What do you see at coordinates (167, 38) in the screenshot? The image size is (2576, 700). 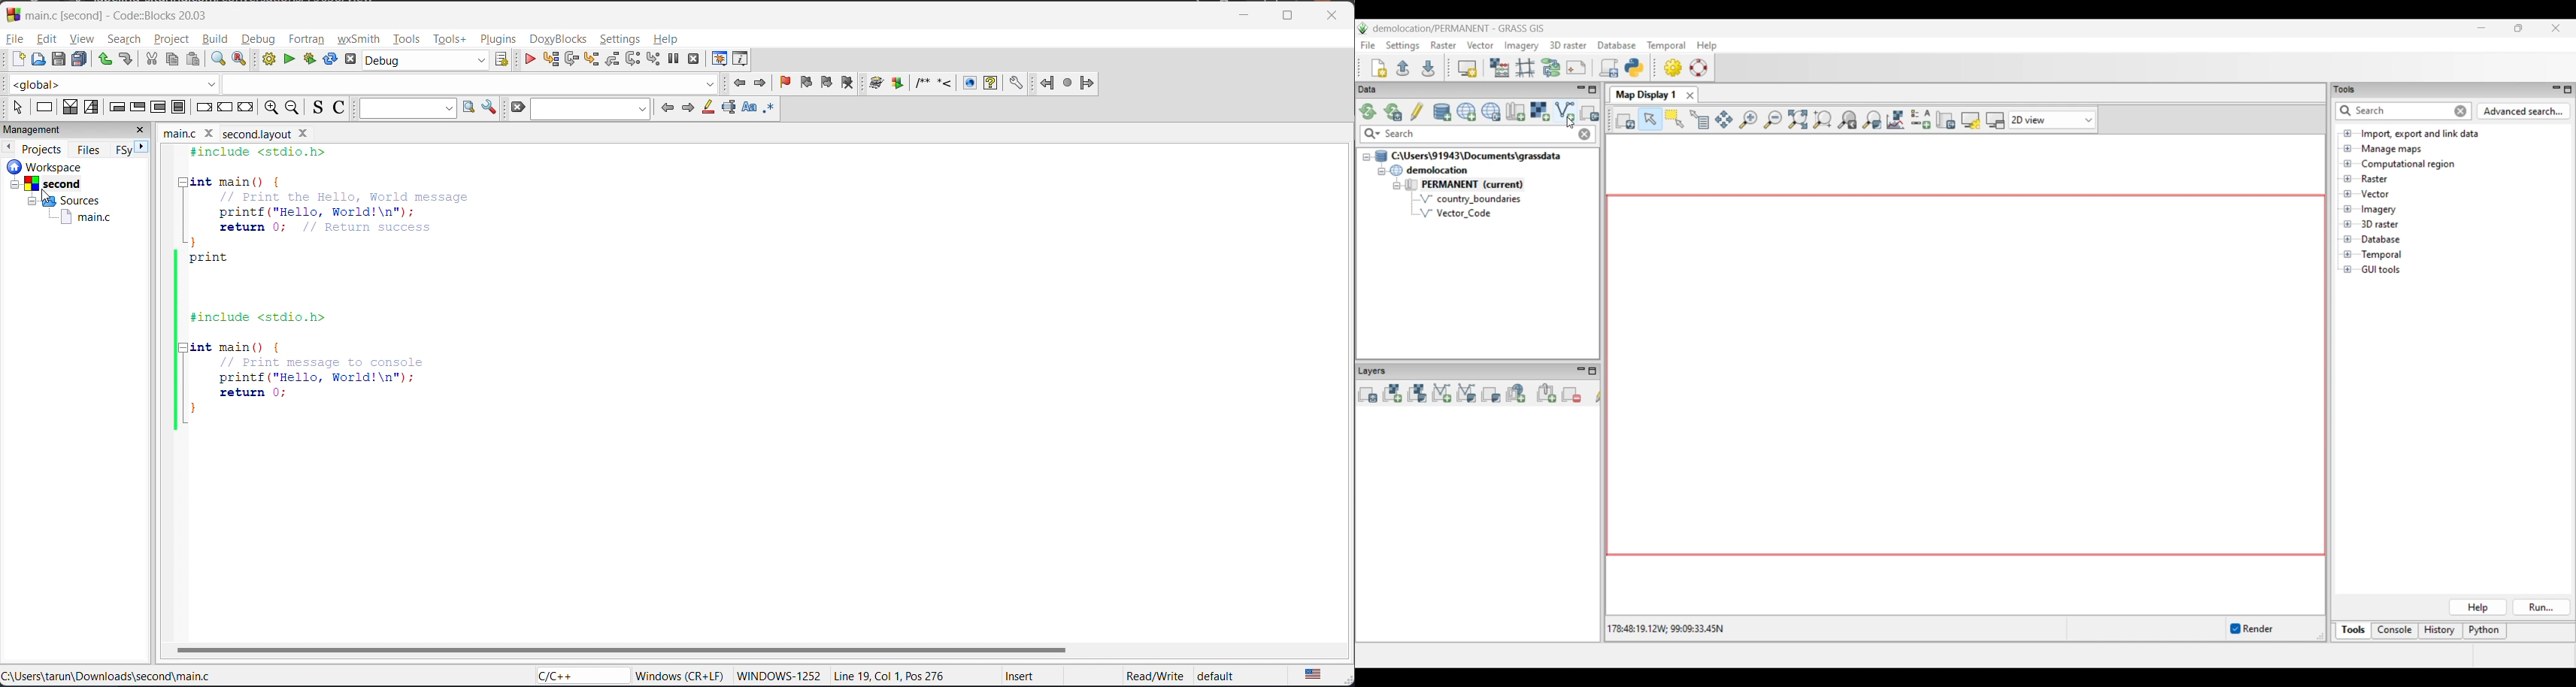 I see `project` at bounding box center [167, 38].